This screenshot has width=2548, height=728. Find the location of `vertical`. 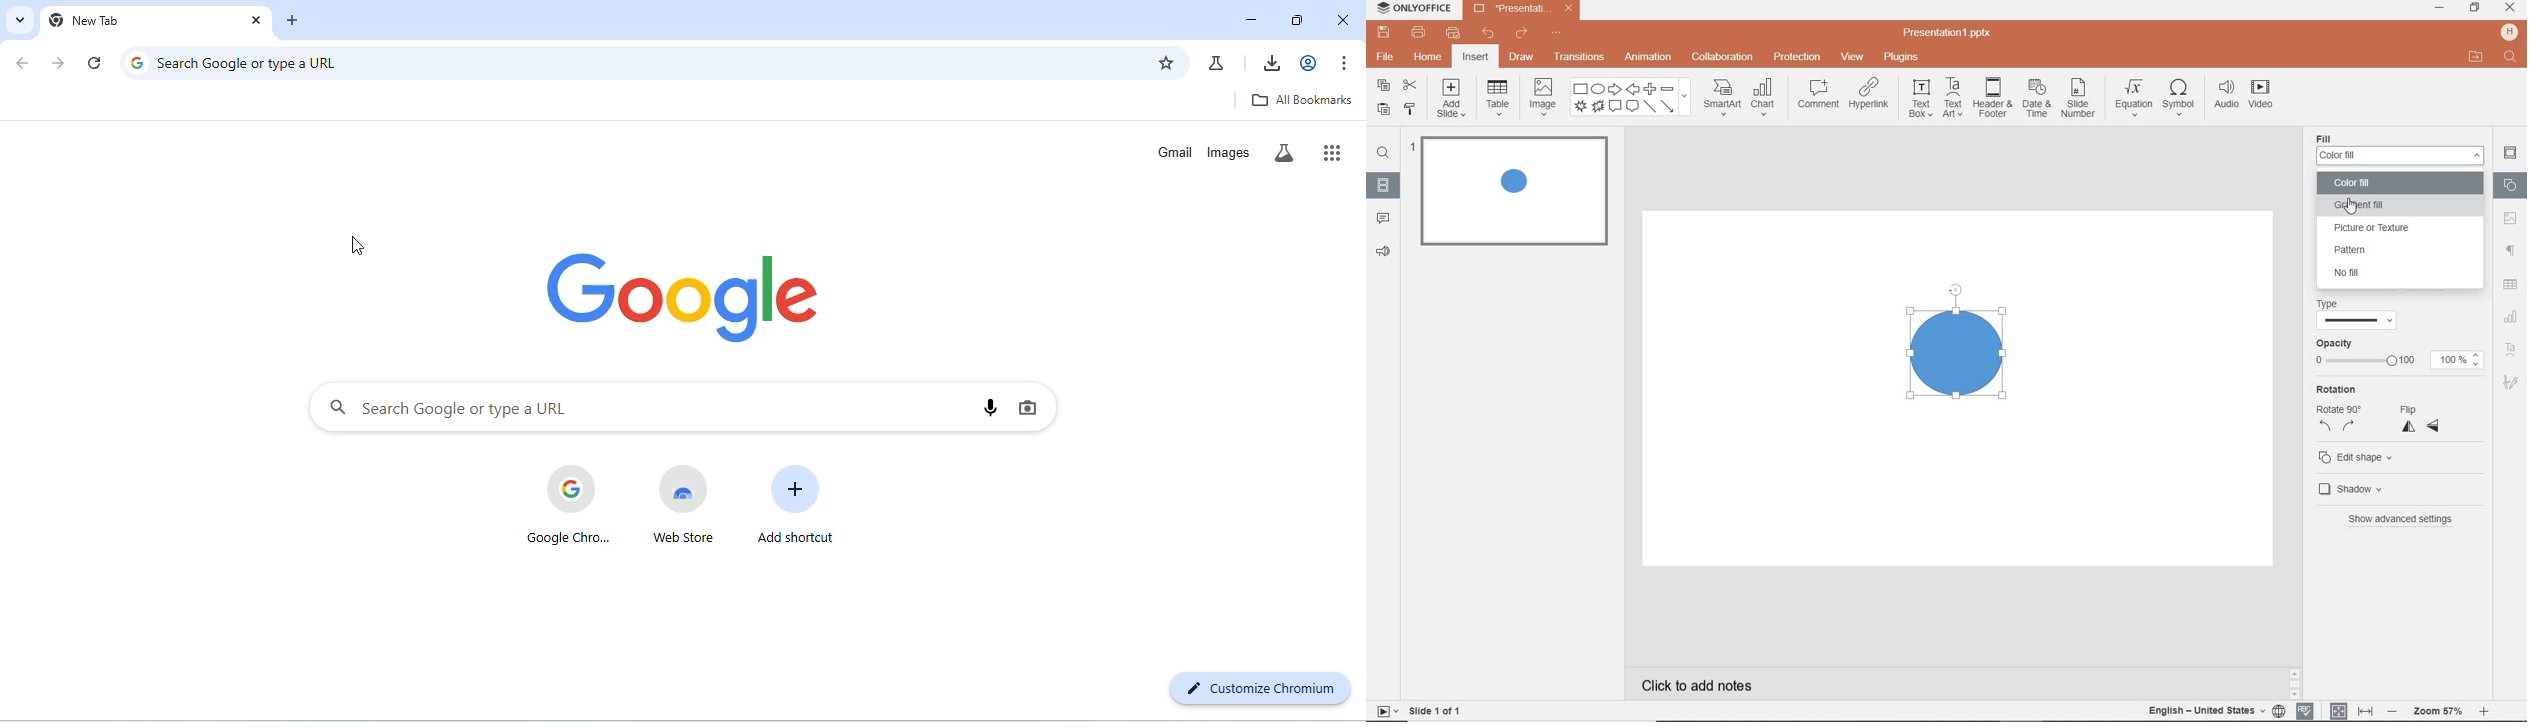

vertical is located at coordinates (2412, 427).